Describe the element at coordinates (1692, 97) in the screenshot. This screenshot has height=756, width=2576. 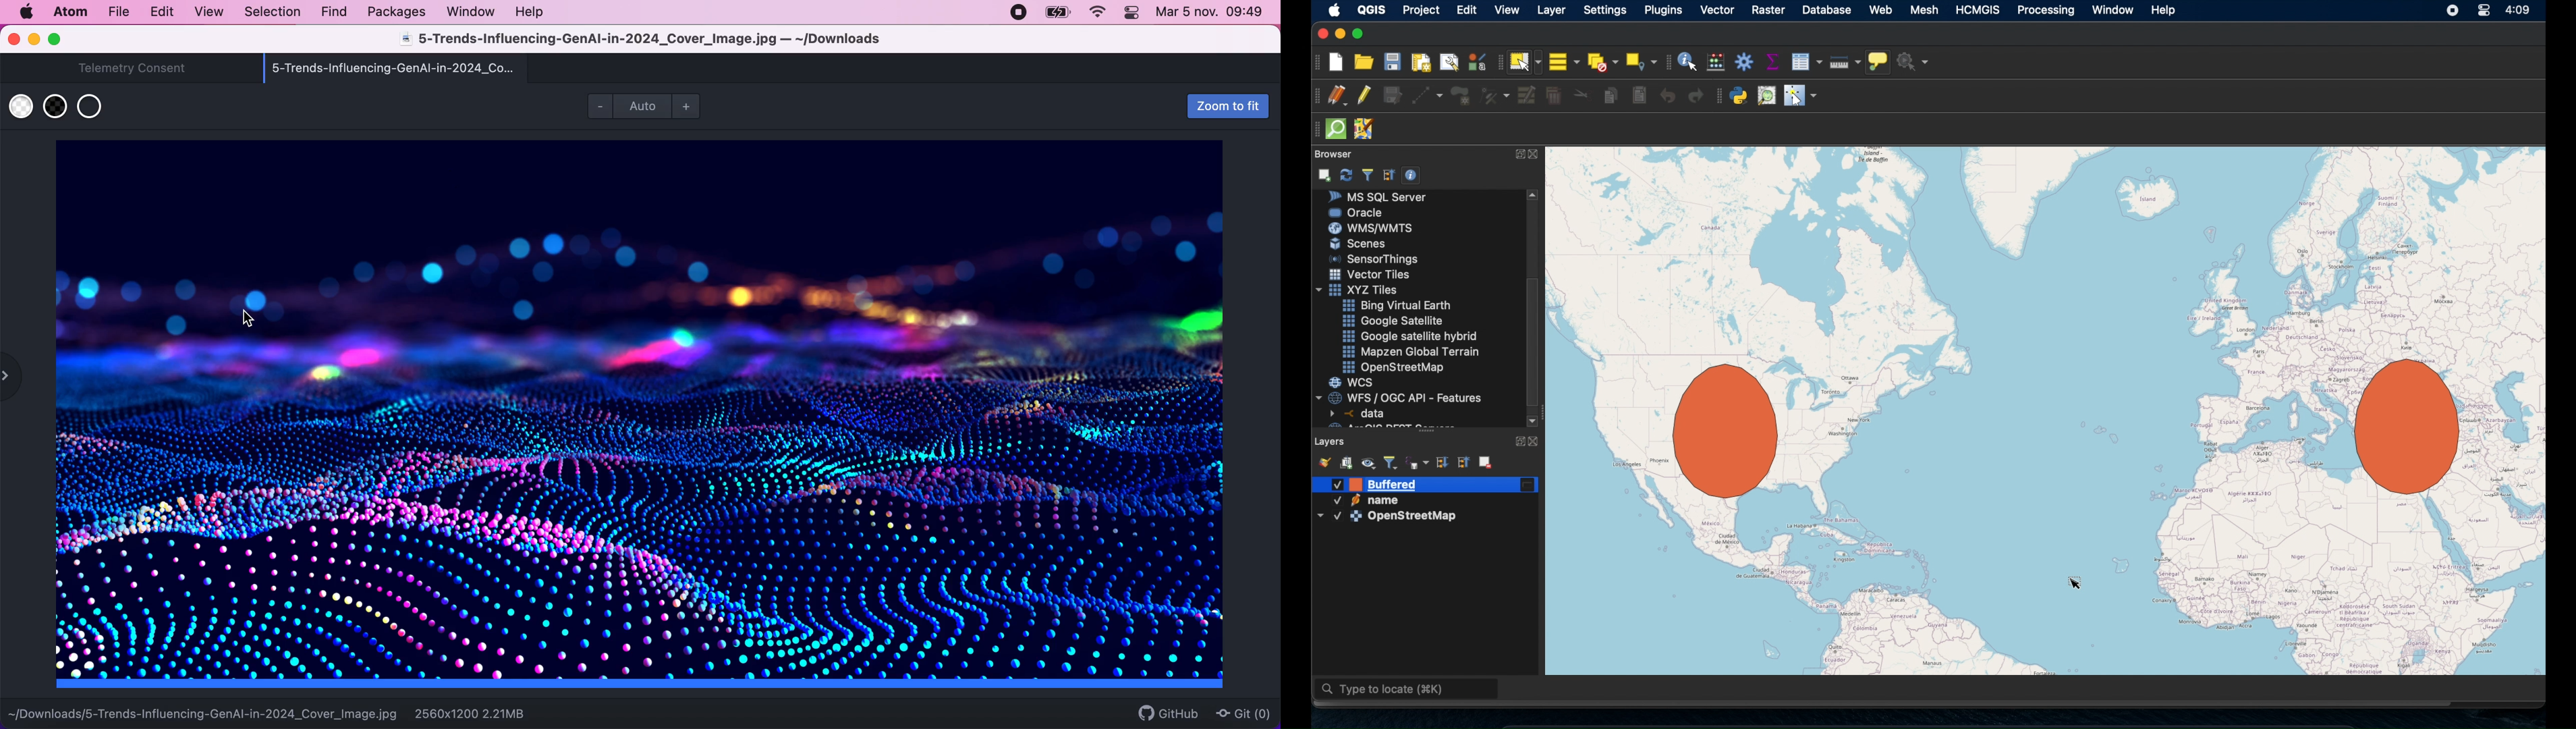
I see `redo` at that location.